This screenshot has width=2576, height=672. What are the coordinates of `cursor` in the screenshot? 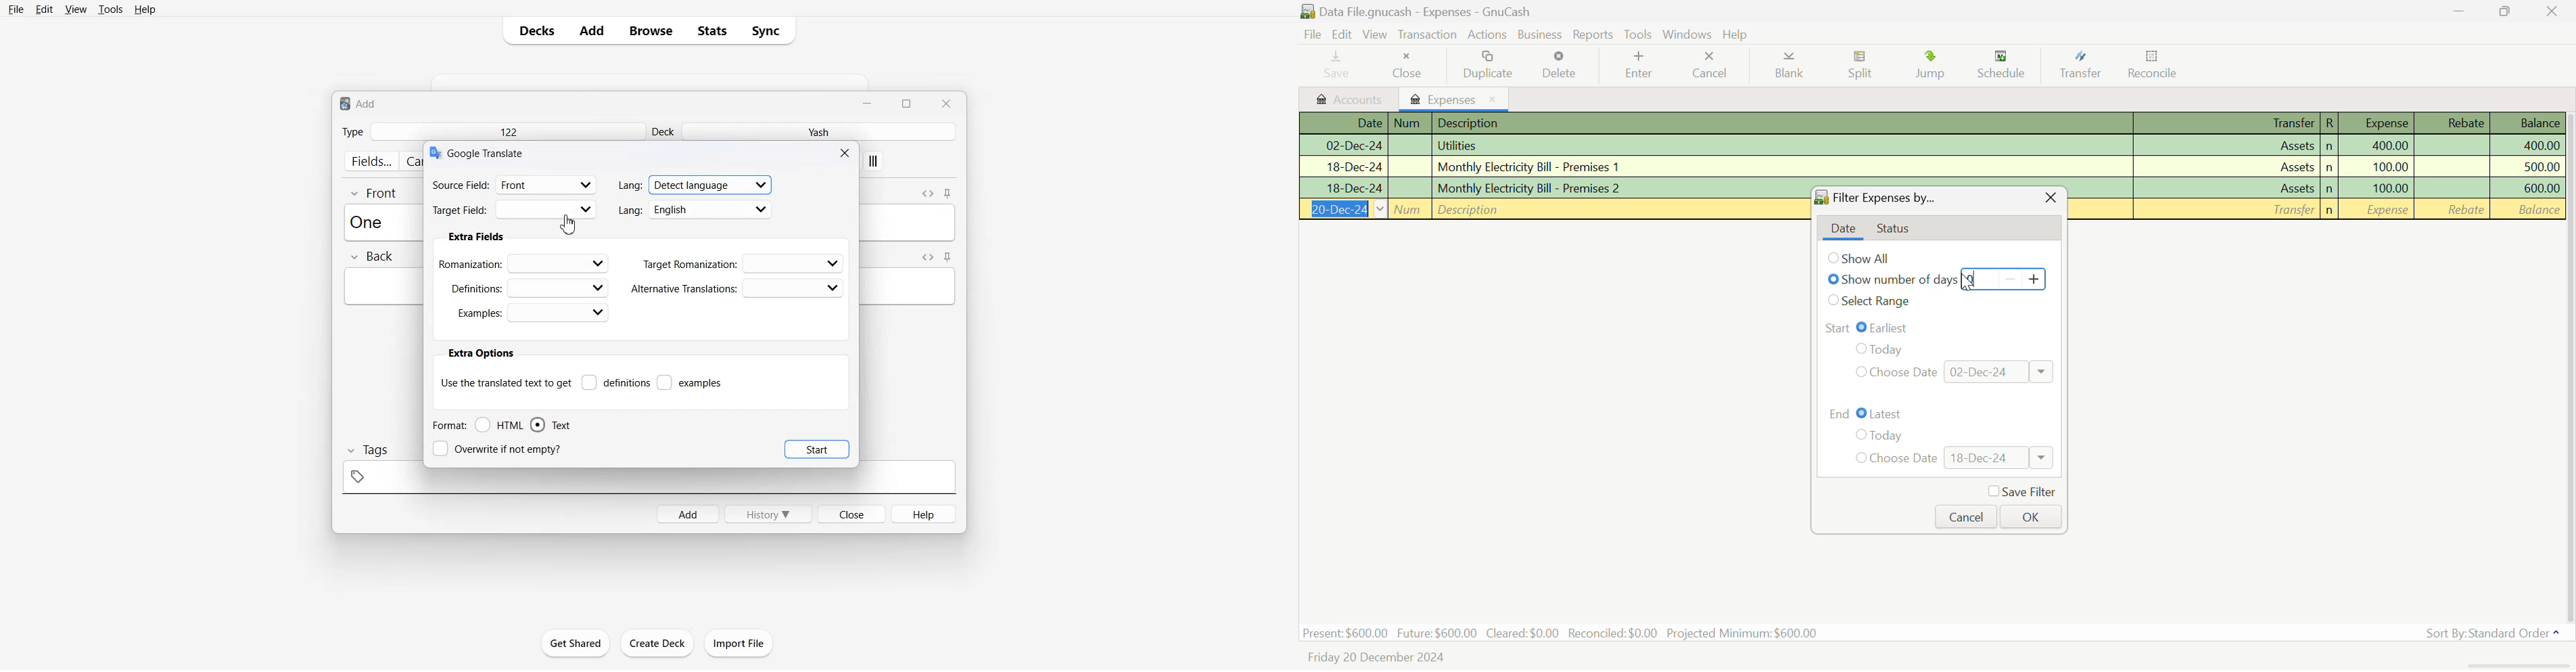 It's located at (568, 225).